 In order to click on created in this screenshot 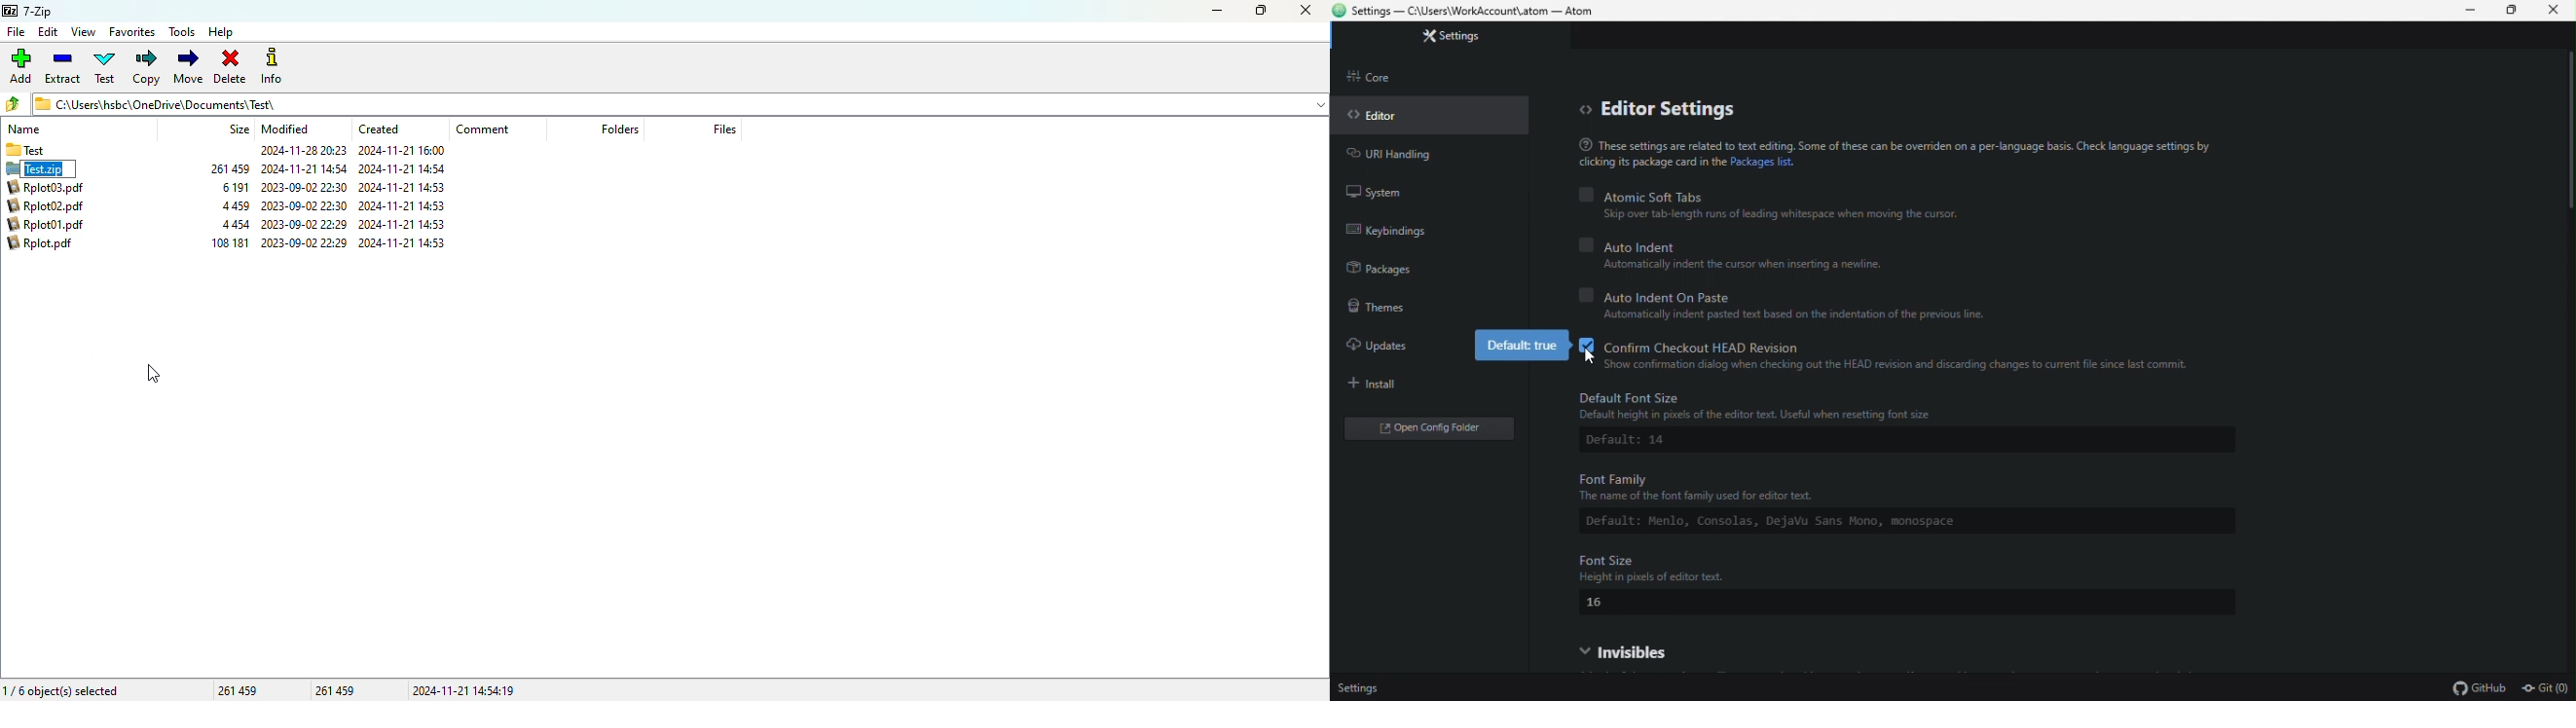, I will do `click(379, 129)`.